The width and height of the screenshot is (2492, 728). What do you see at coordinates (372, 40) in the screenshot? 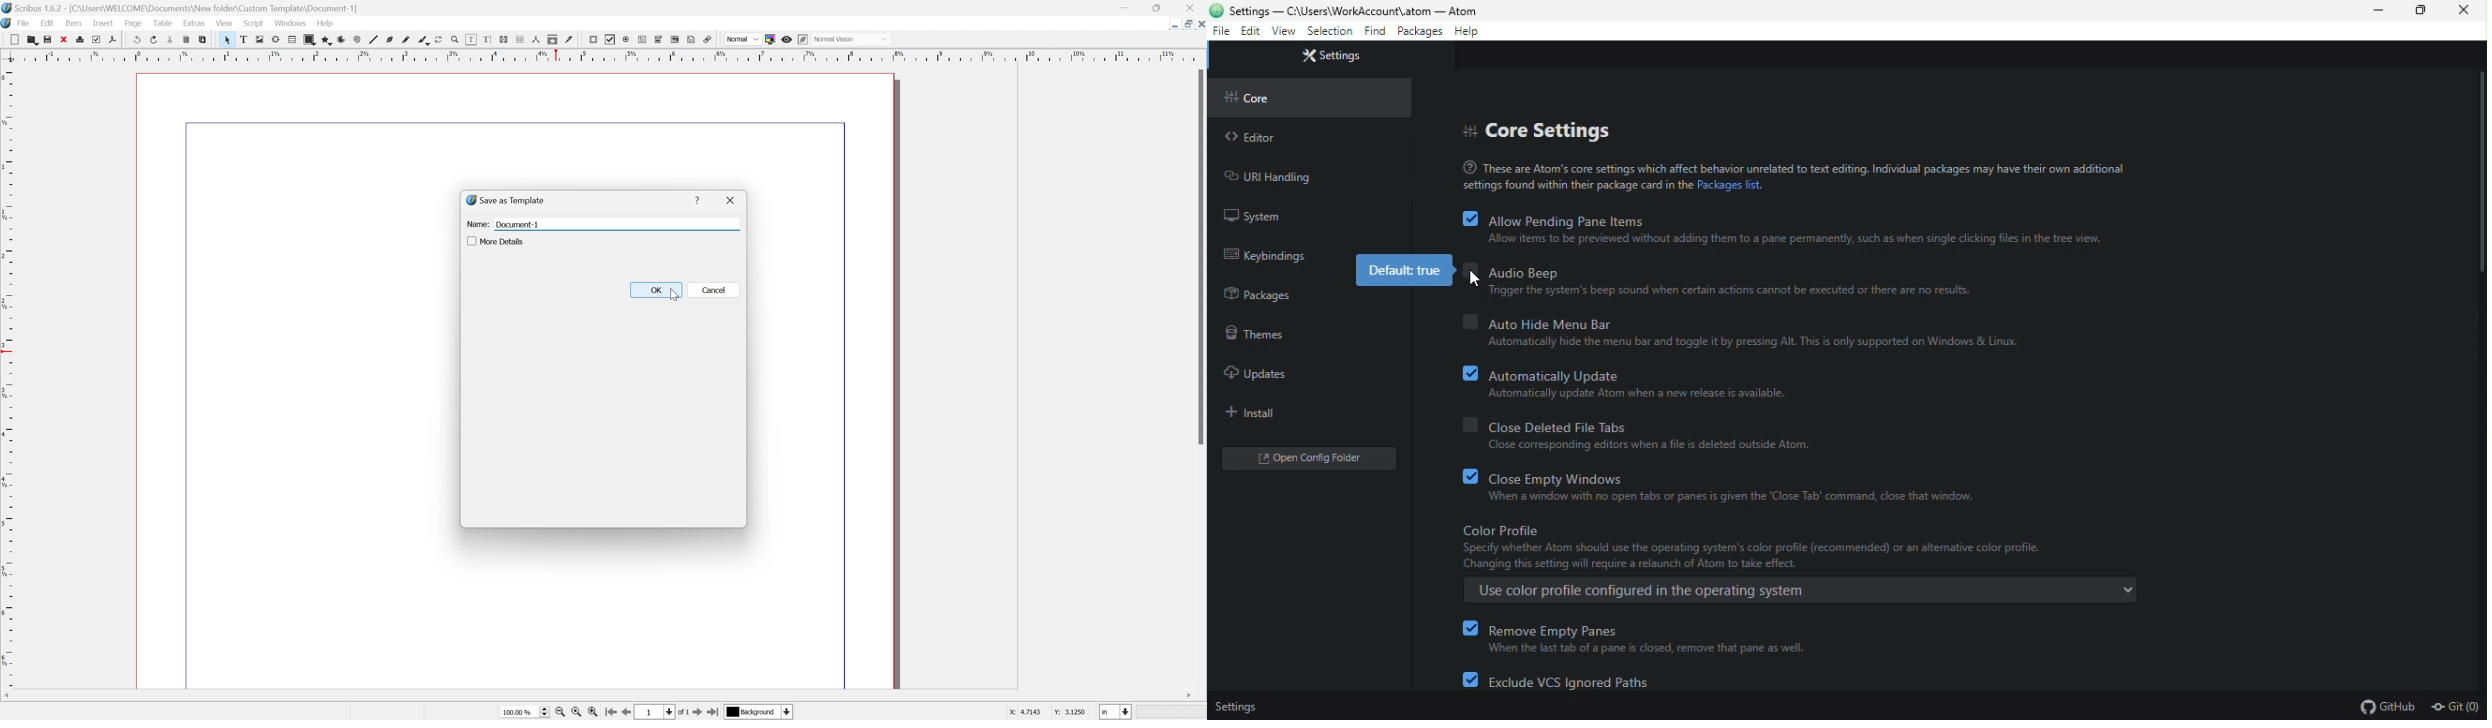
I see `line` at bounding box center [372, 40].